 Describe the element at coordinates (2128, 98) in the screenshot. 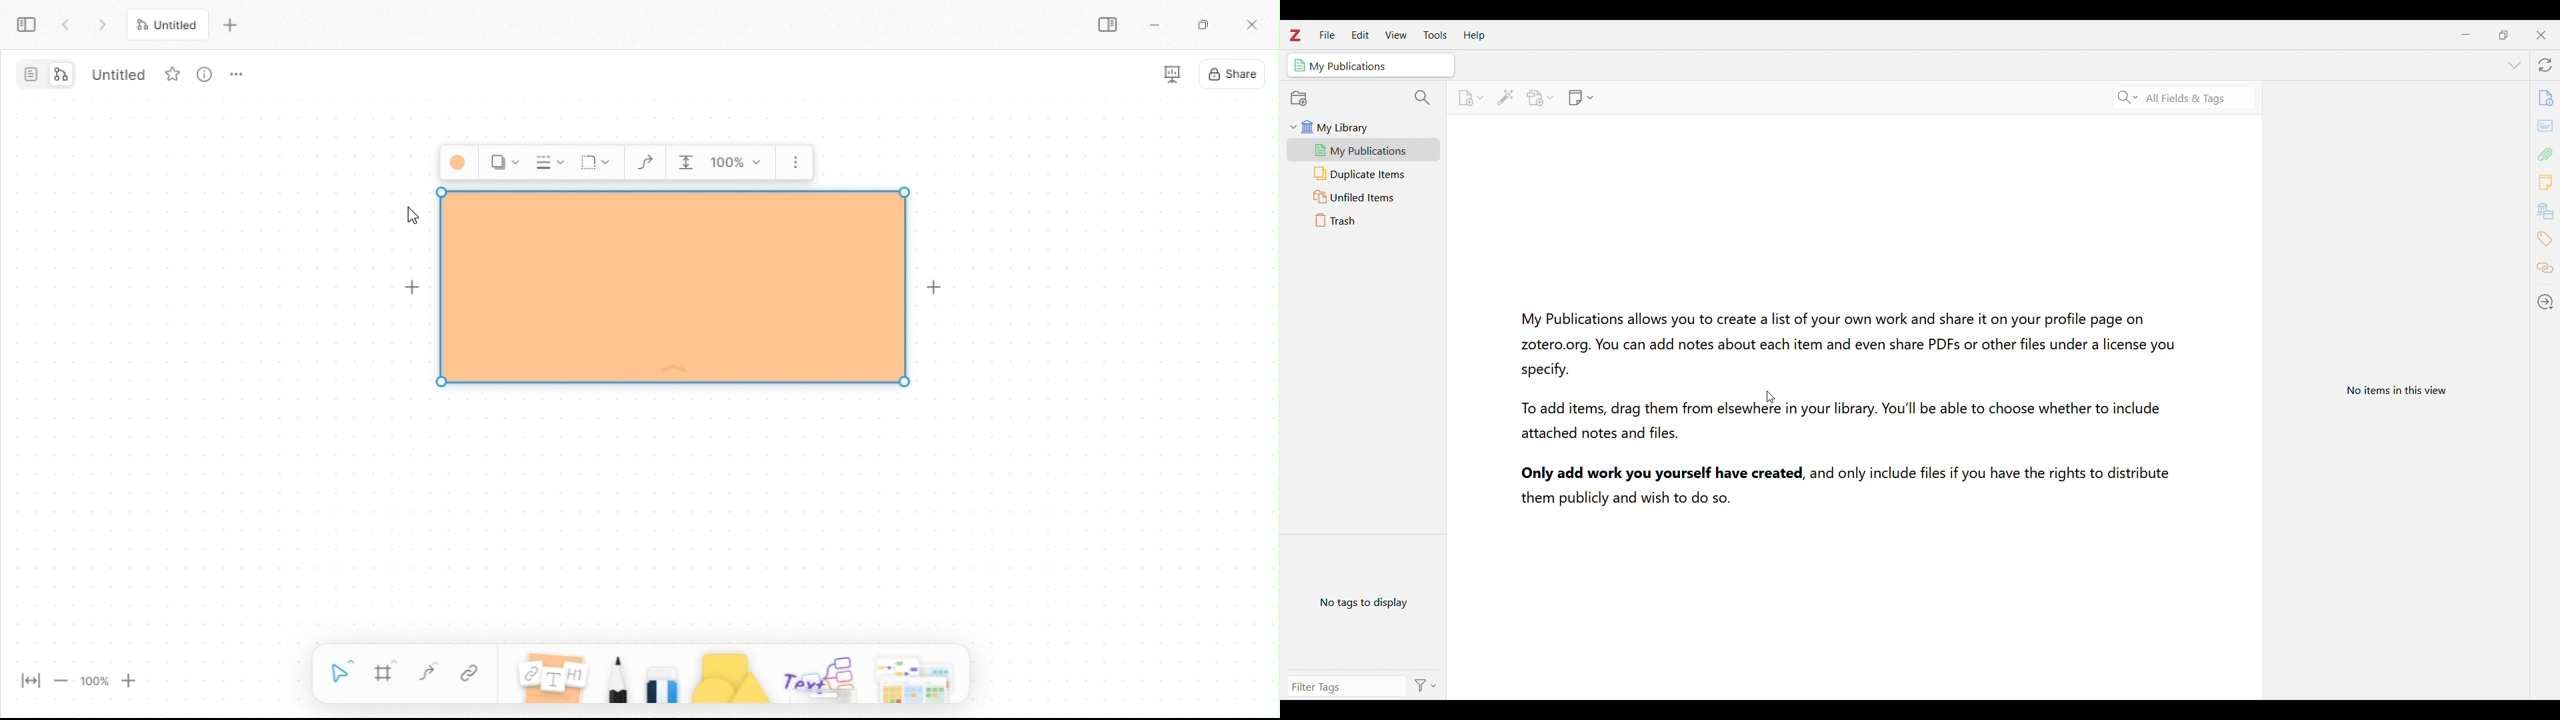

I see `Specific search criteria options` at that location.